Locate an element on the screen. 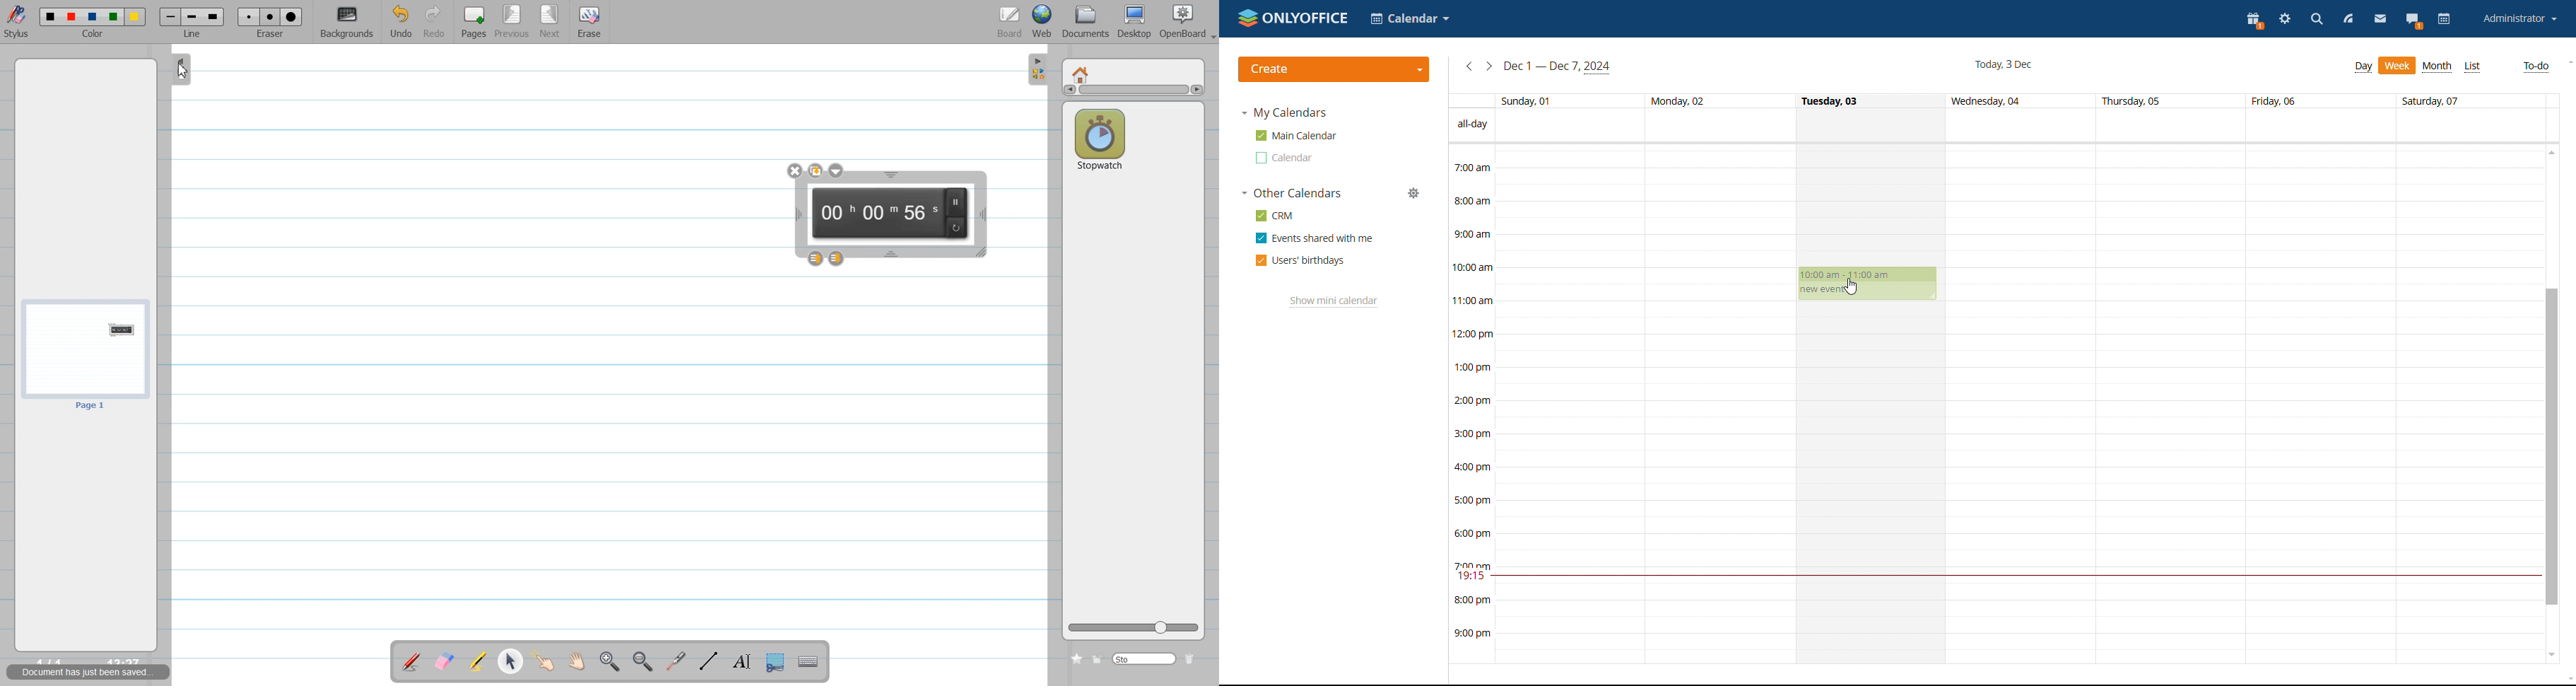 Image resolution: width=2576 pixels, height=700 pixels. mail is located at coordinates (2380, 21).